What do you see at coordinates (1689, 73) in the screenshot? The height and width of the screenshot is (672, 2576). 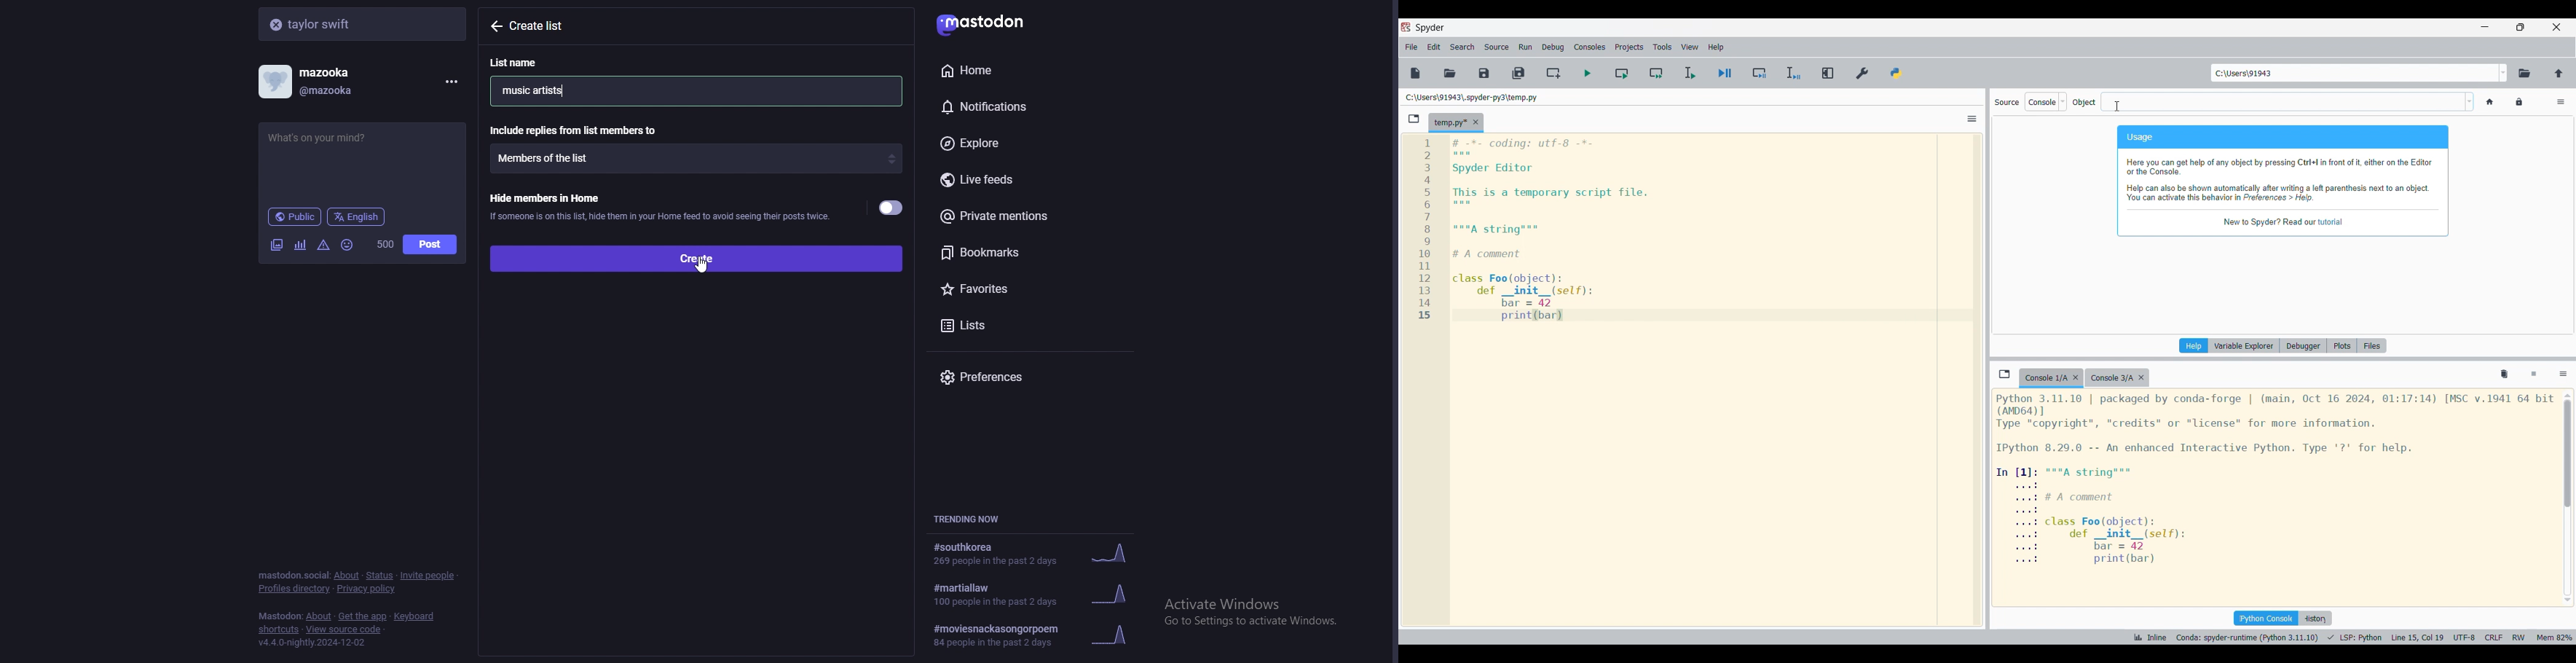 I see `Run selection/current line` at bounding box center [1689, 73].